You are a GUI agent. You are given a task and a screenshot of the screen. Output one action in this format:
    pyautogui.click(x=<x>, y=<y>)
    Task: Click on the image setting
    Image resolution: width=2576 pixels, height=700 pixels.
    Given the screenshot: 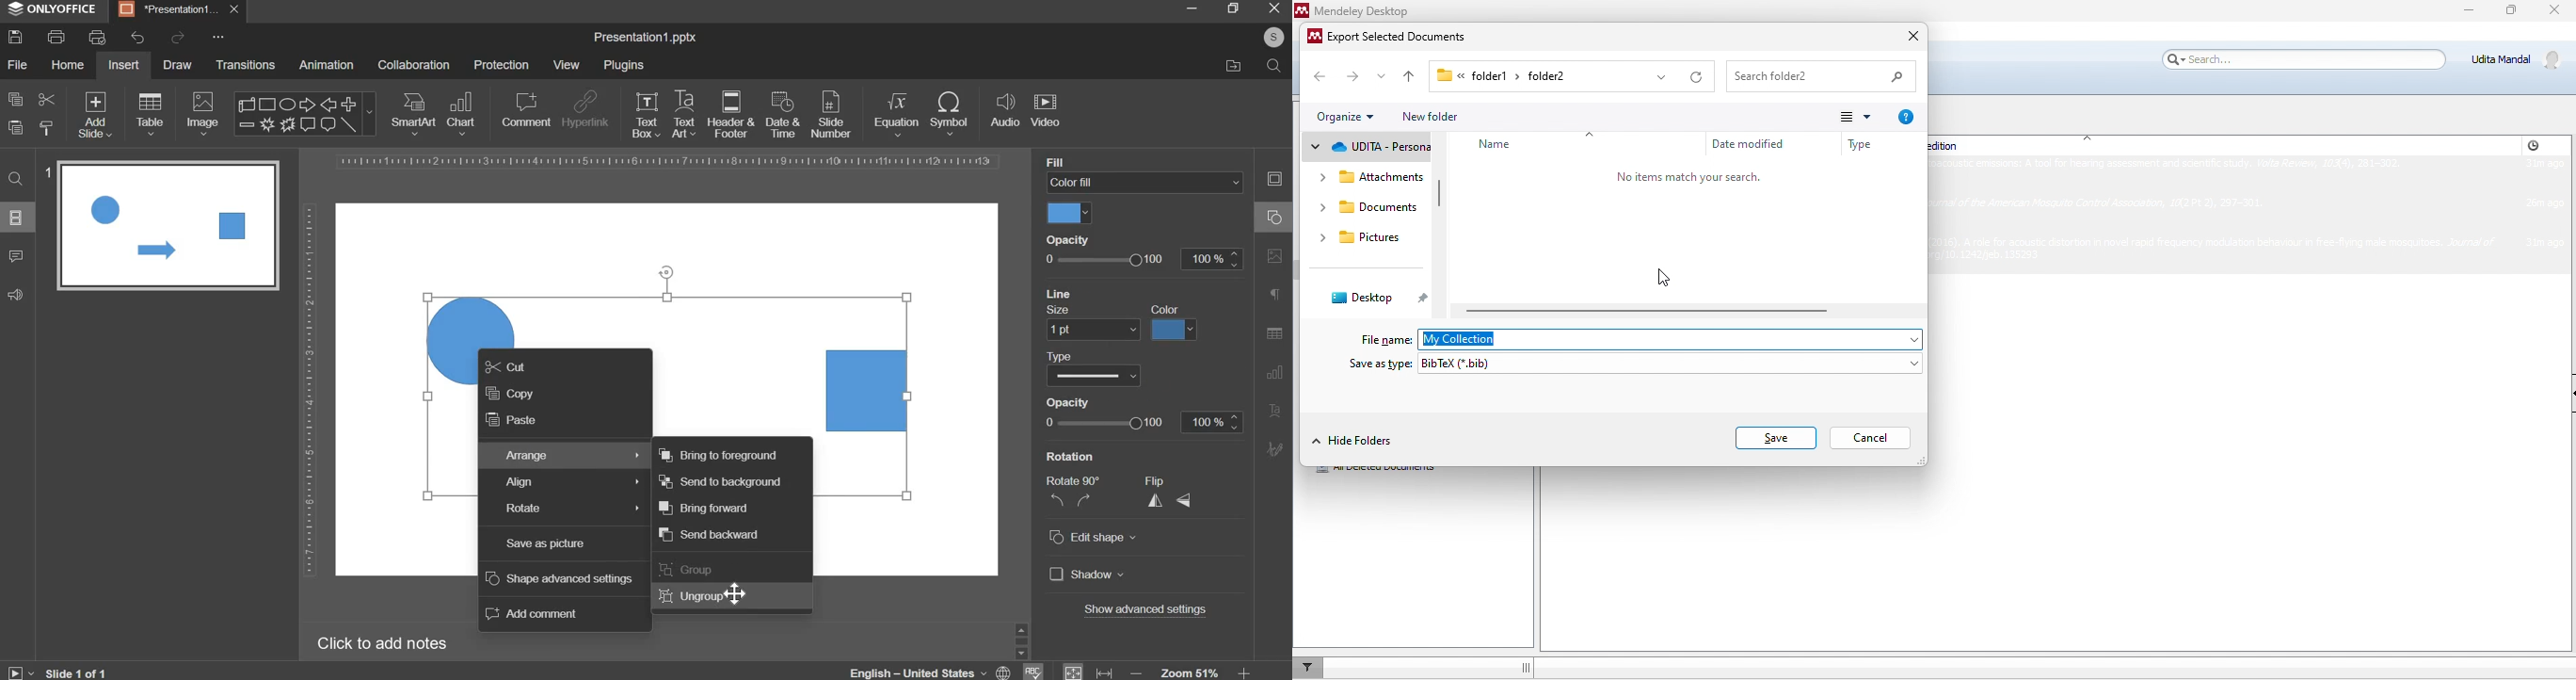 What is the action you would take?
    pyautogui.click(x=1273, y=253)
    